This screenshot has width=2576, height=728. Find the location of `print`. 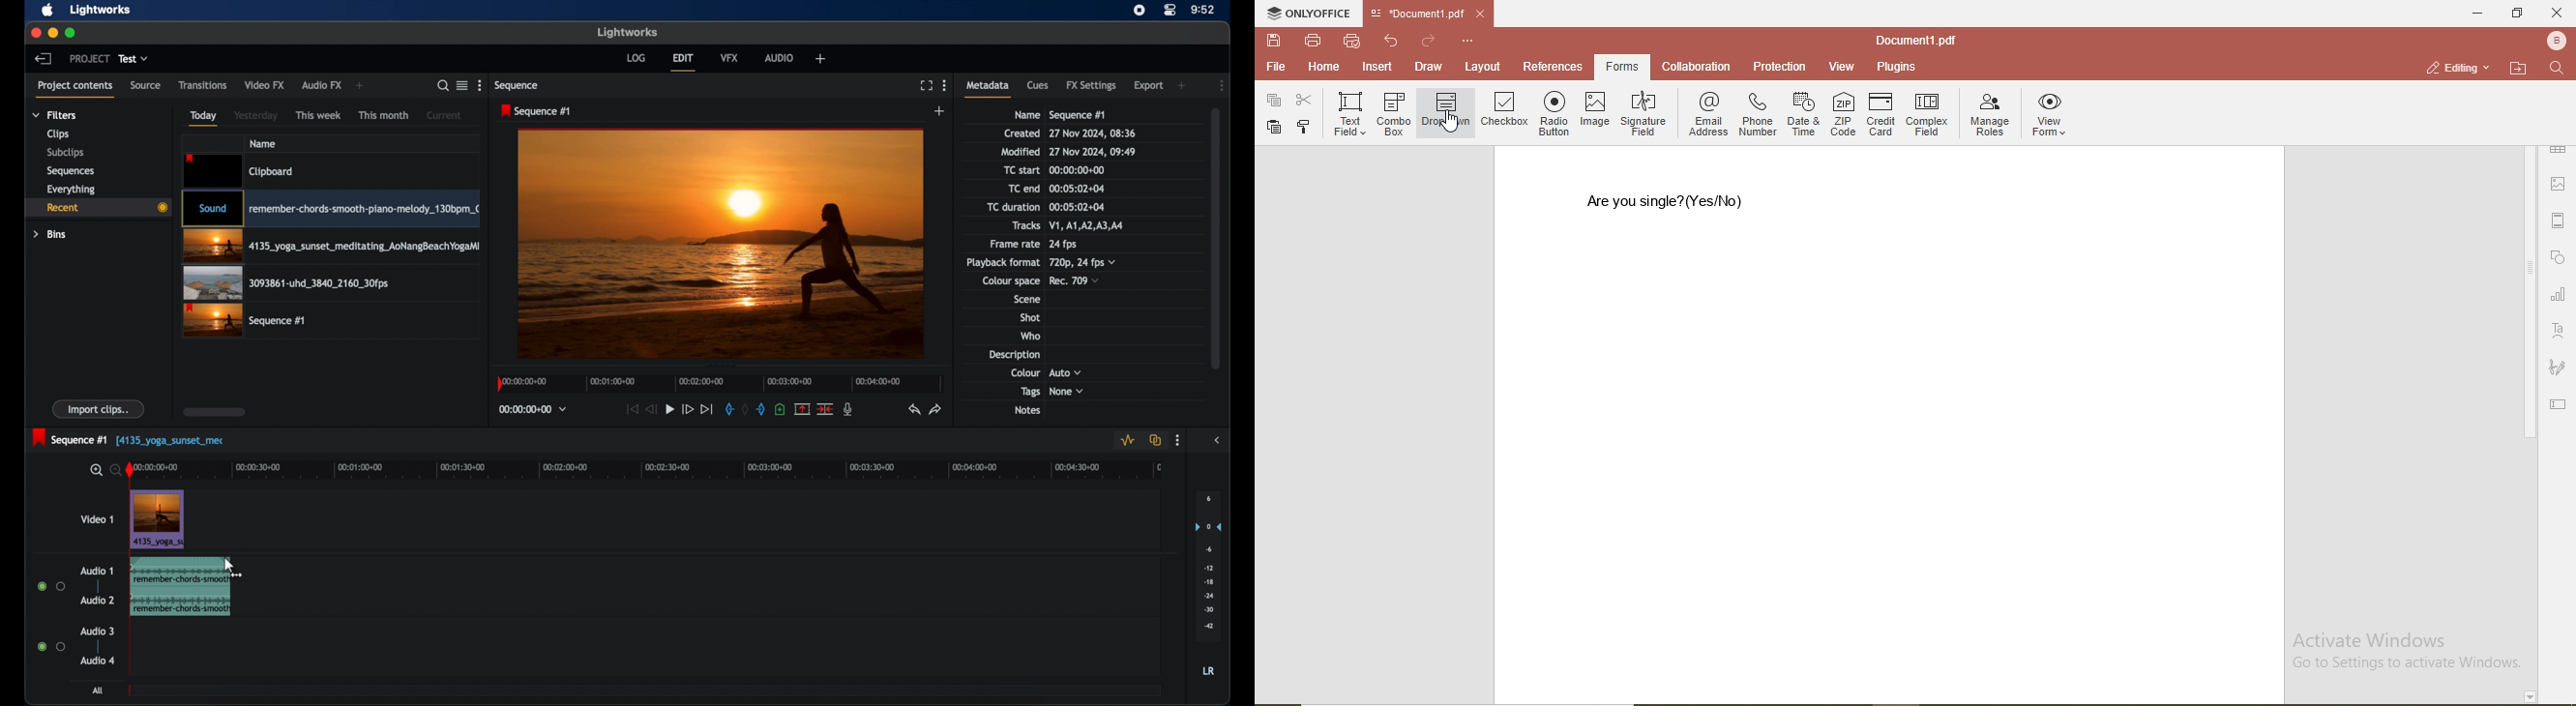

print is located at coordinates (1315, 42).